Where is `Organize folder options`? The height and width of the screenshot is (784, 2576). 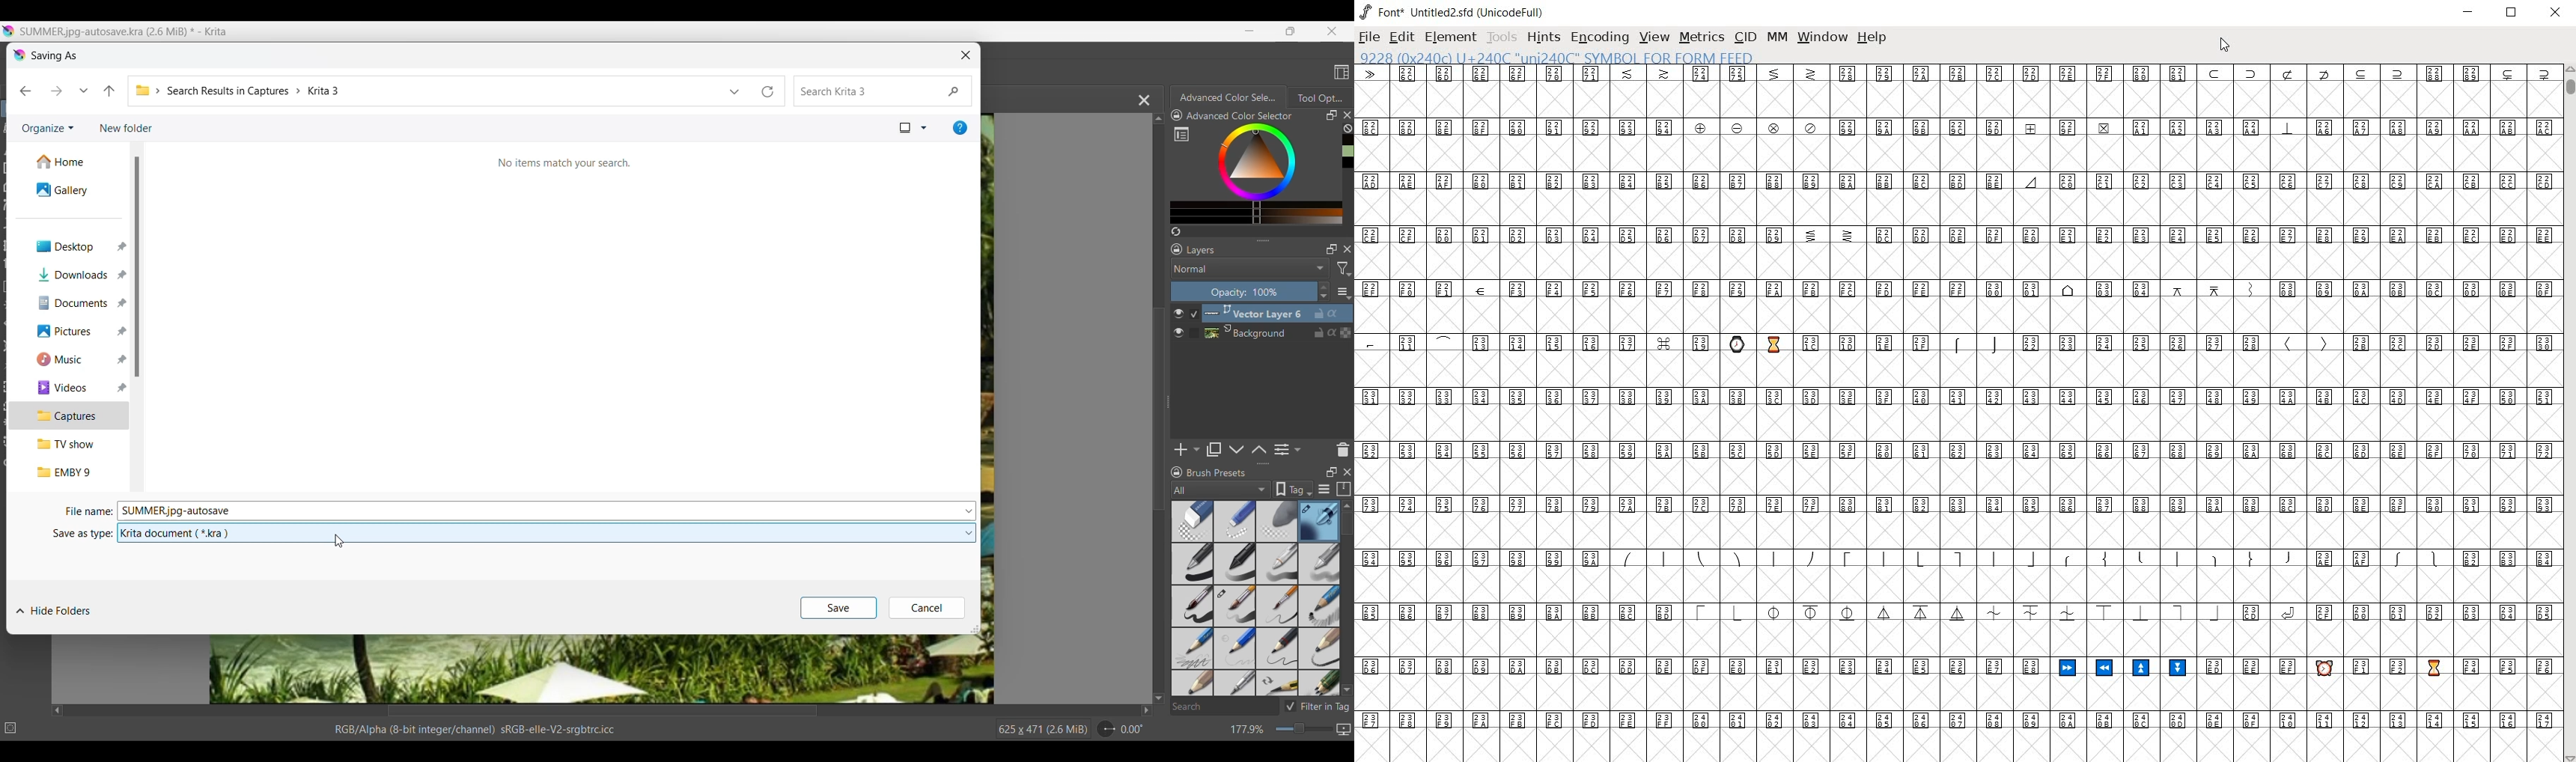
Organize folder options is located at coordinates (48, 129).